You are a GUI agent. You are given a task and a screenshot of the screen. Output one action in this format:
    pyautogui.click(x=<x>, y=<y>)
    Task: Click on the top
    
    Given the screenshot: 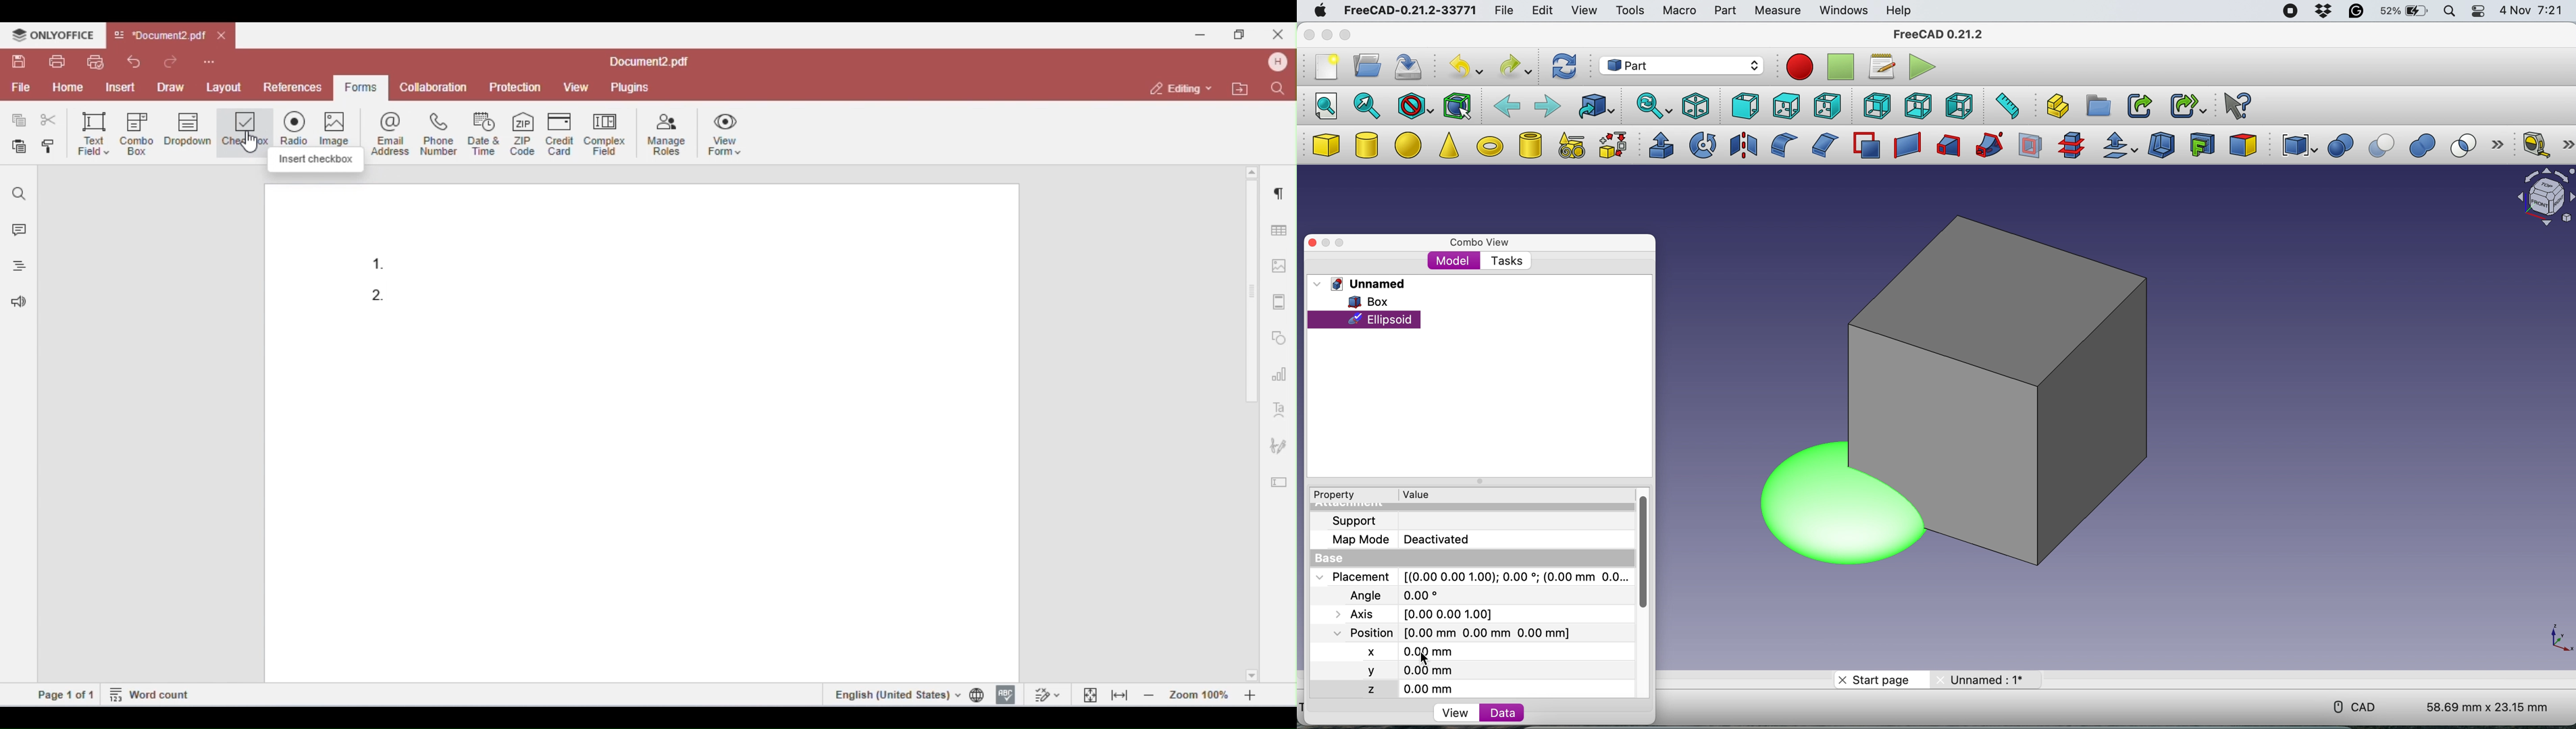 What is the action you would take?
    pyautogui.click(x=1785, y=105)
    